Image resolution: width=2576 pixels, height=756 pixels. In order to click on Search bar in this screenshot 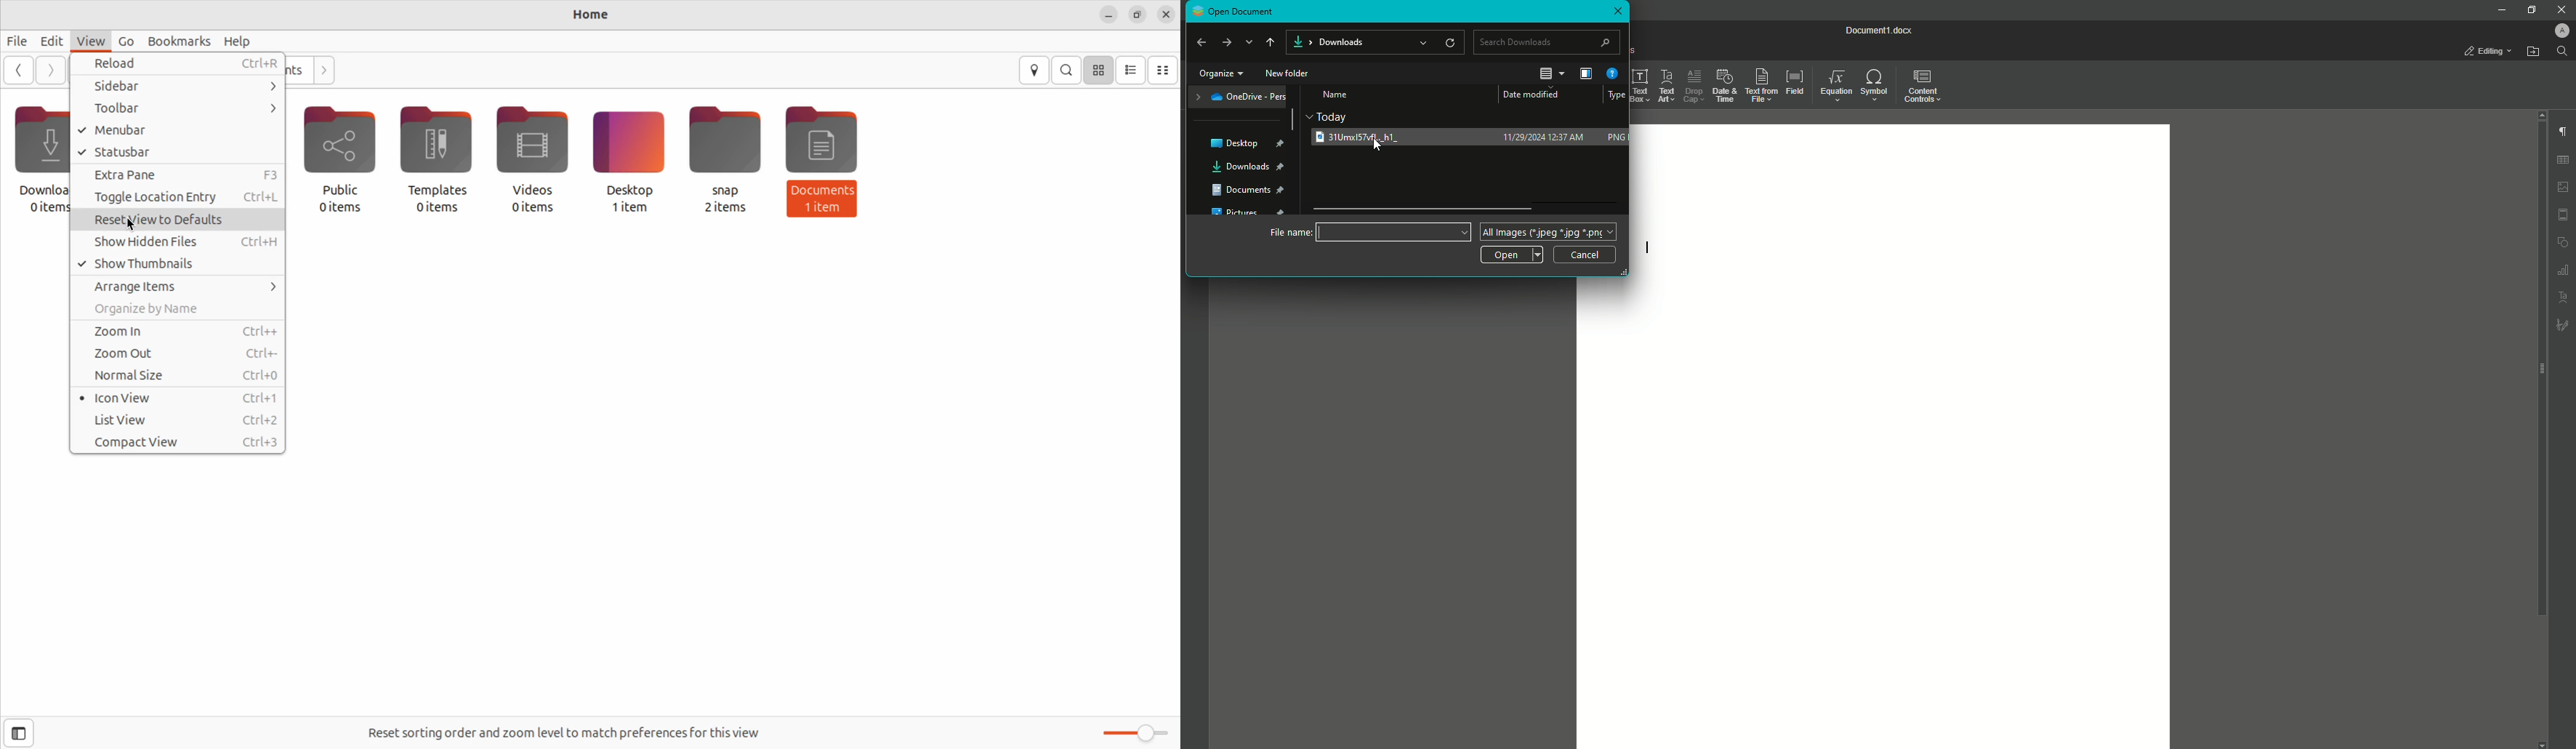, I will do `click(1548, 41)`.